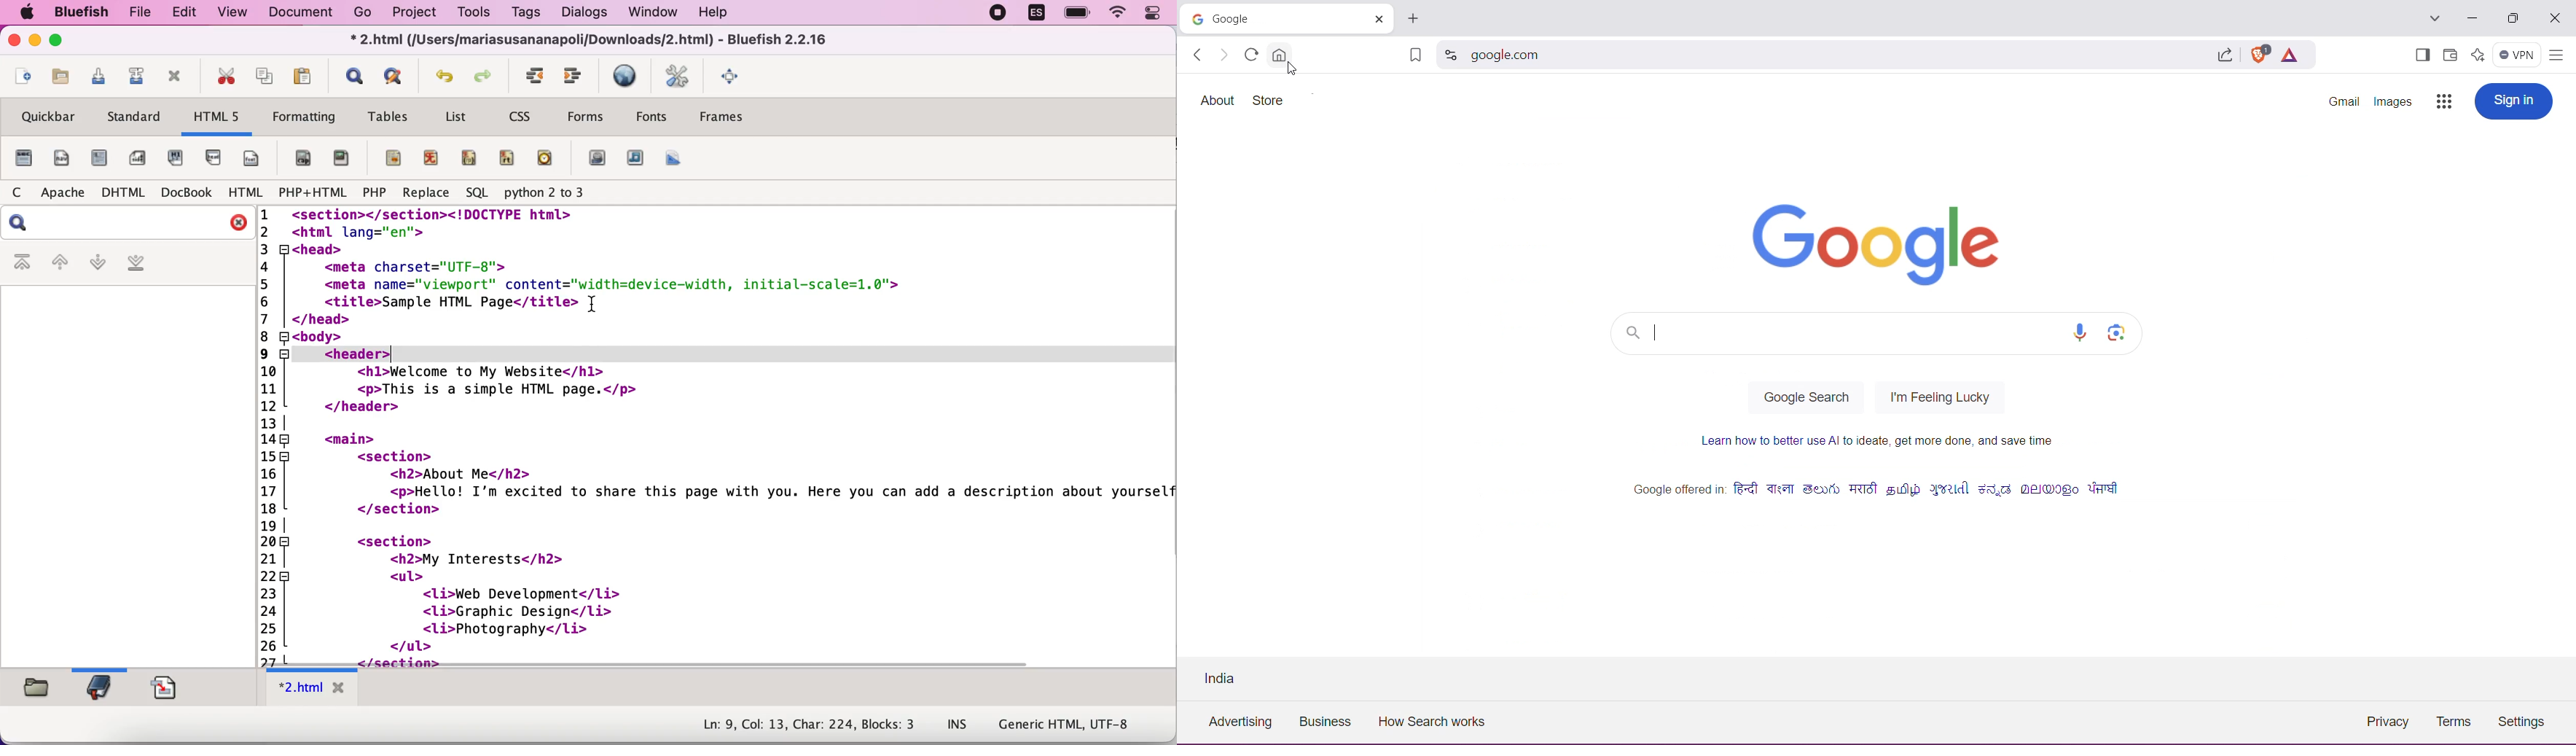 The height and width of the screenshot is (756, 2576). Describe the element at coordinates (22, 192) in the screenshot. I see `c` at that location.